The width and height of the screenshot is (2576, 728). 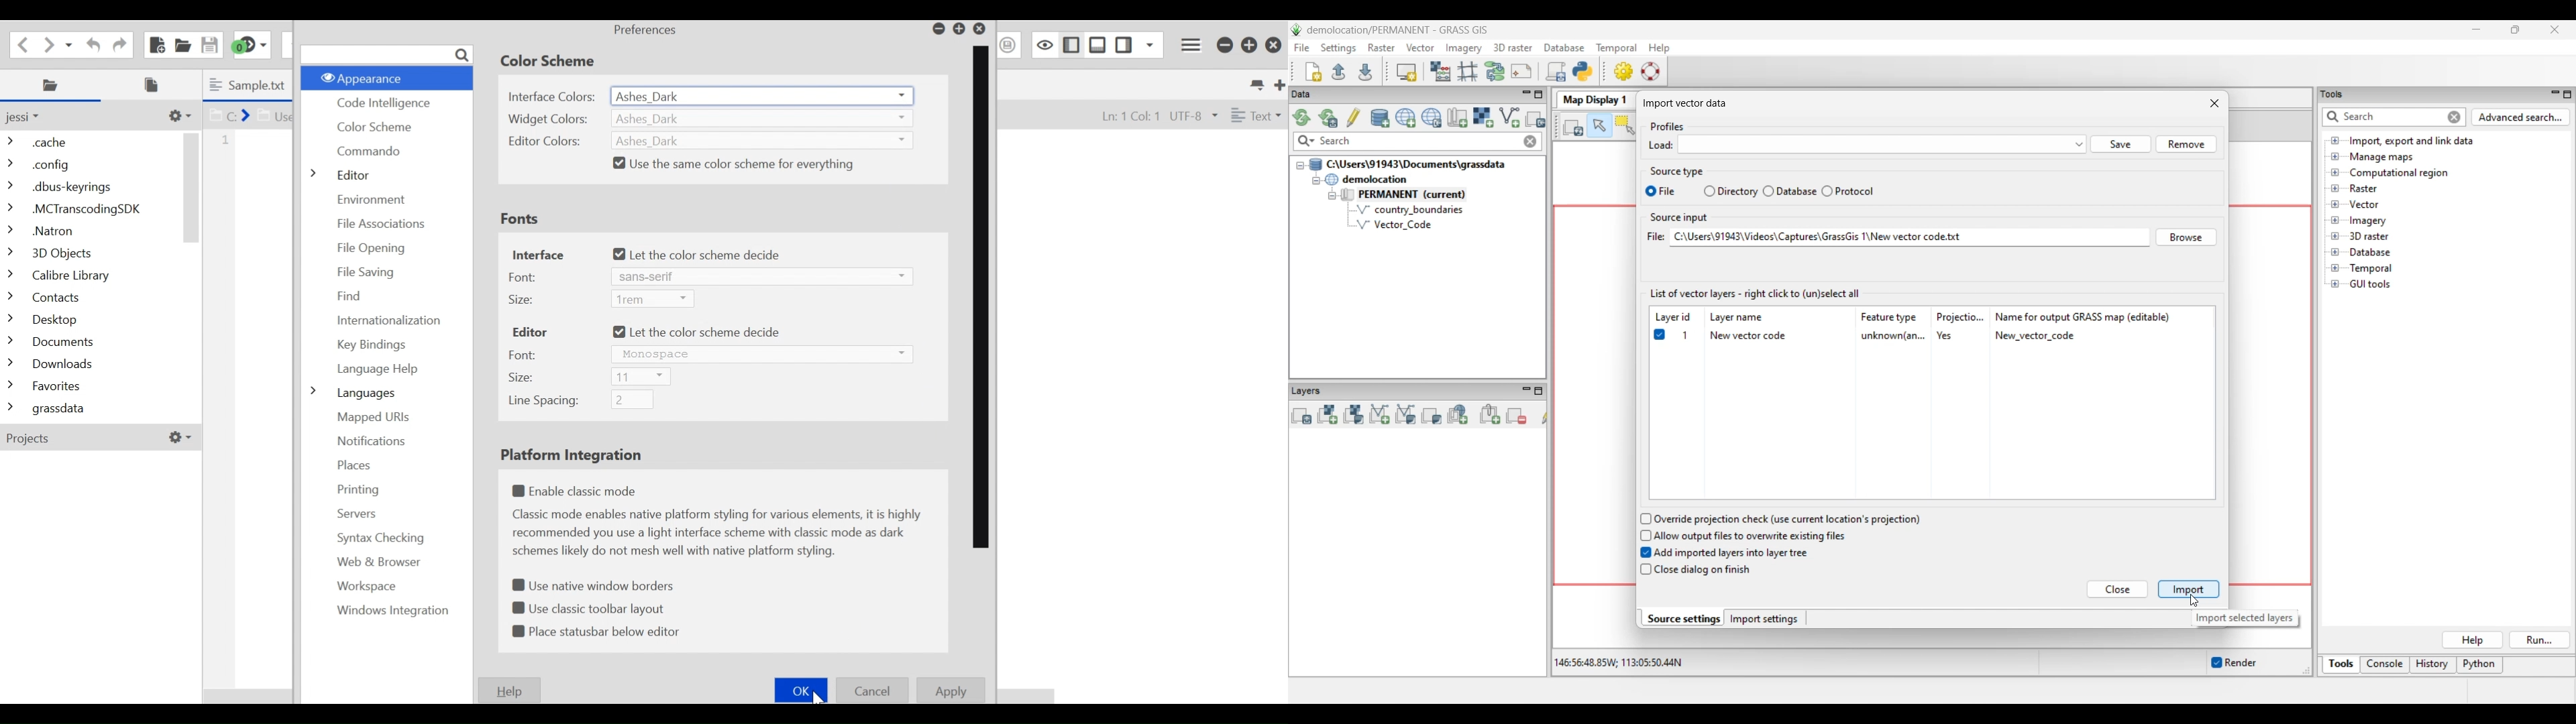 What do you see at coordinates (1124, 115) in the screenshot?
I see `File Position` at bounding box center [1124, 115].